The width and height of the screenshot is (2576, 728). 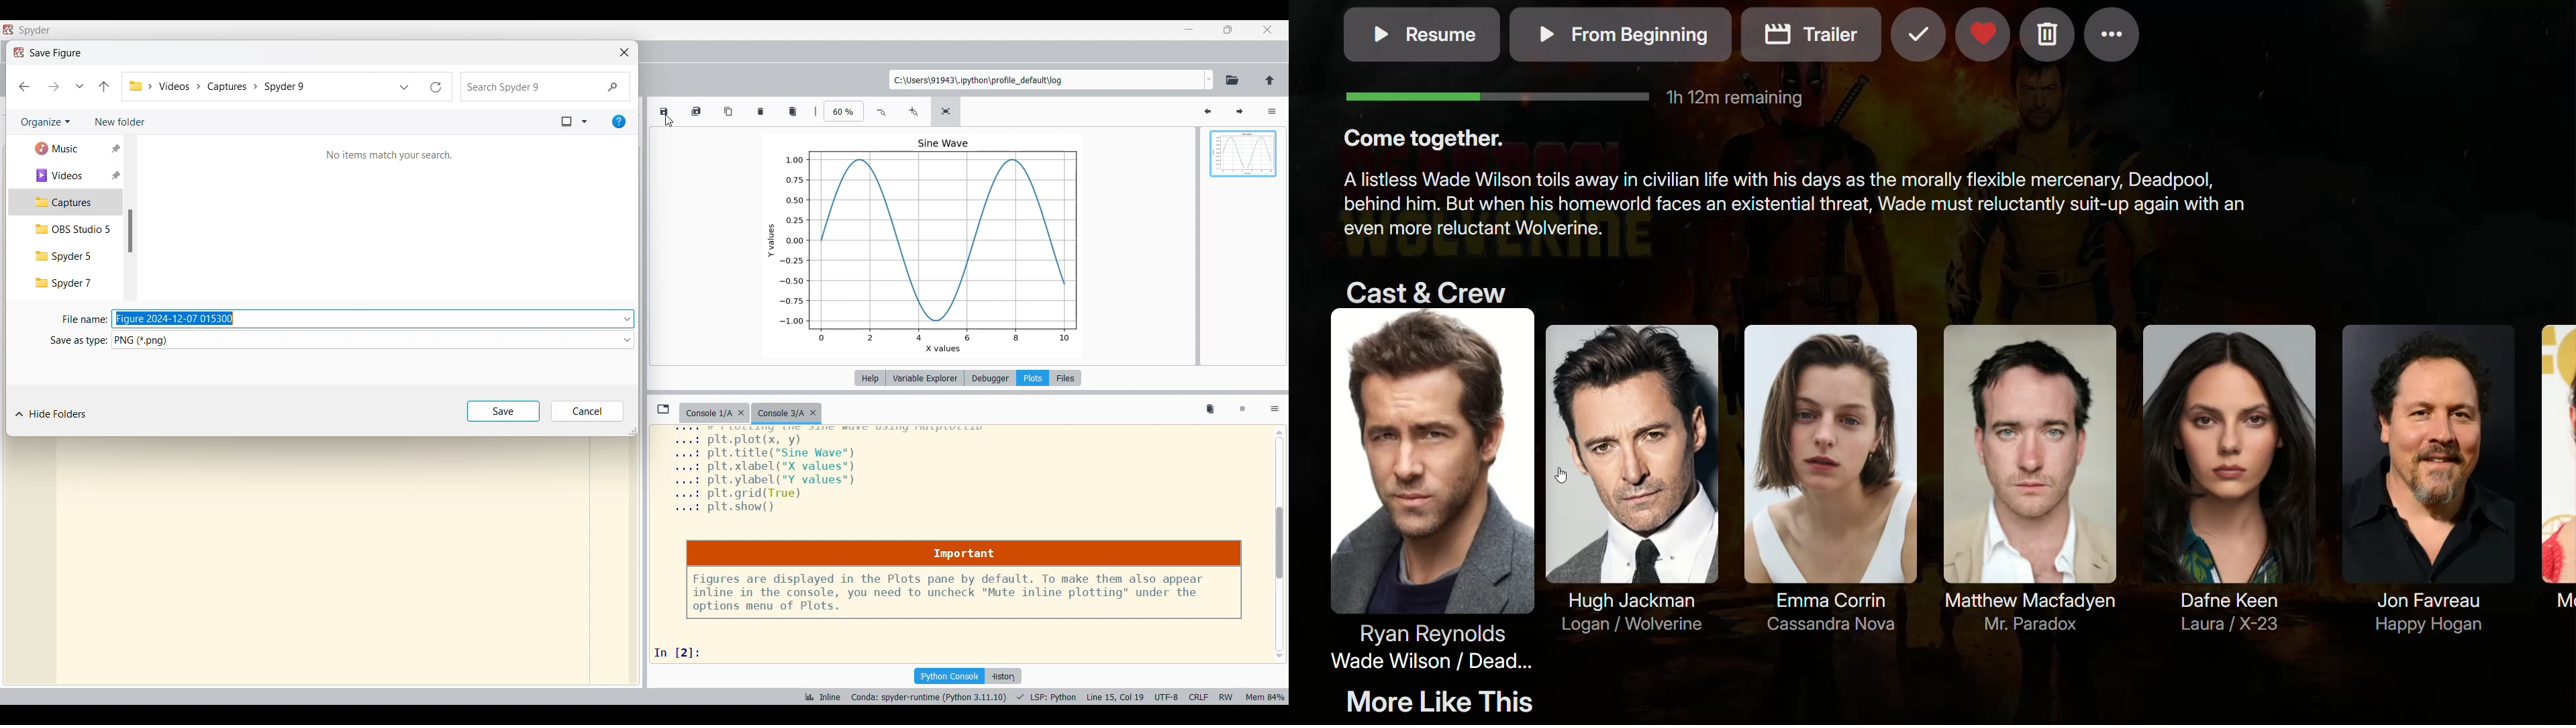 I want to click on Older tab, so click(x=714, y=414).